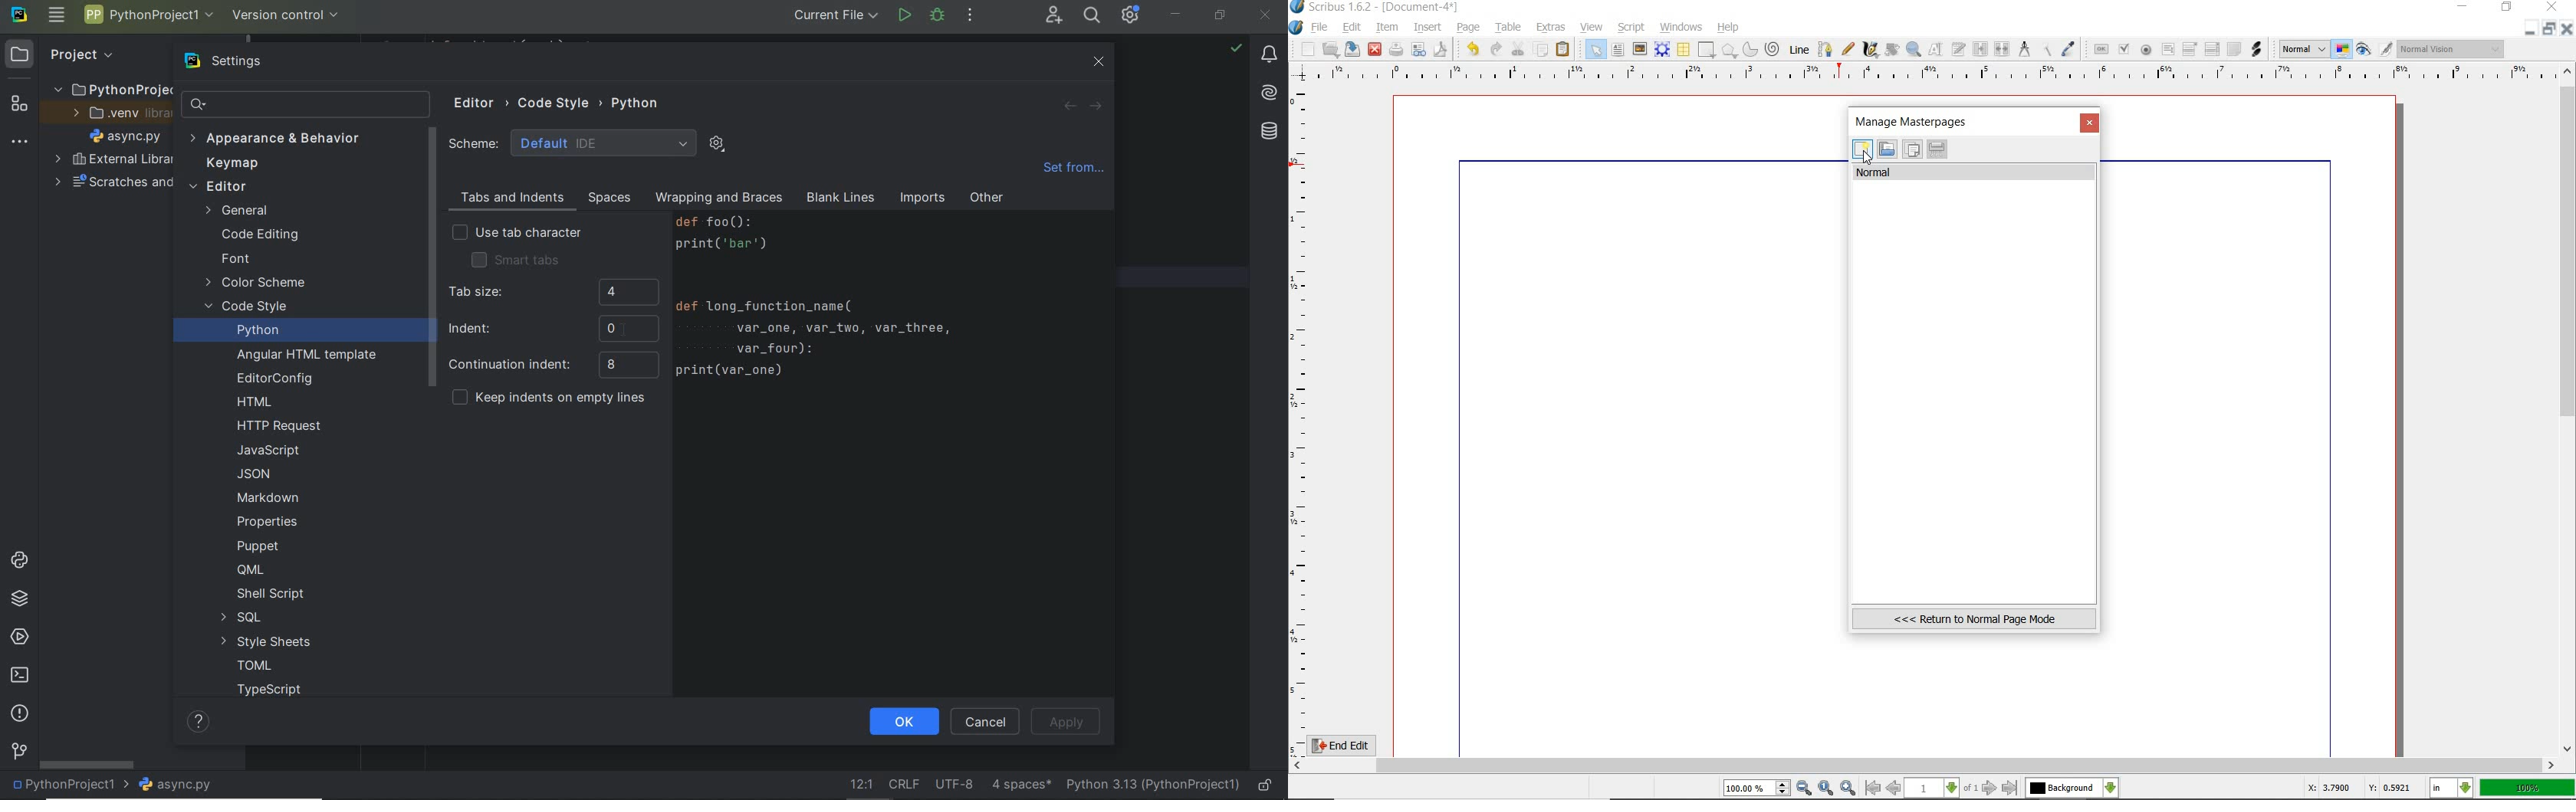 This screenshot has width=2576, height=812. Describe the element at coordinates (1592, 49) in the screenshot. I see `select` at that location.